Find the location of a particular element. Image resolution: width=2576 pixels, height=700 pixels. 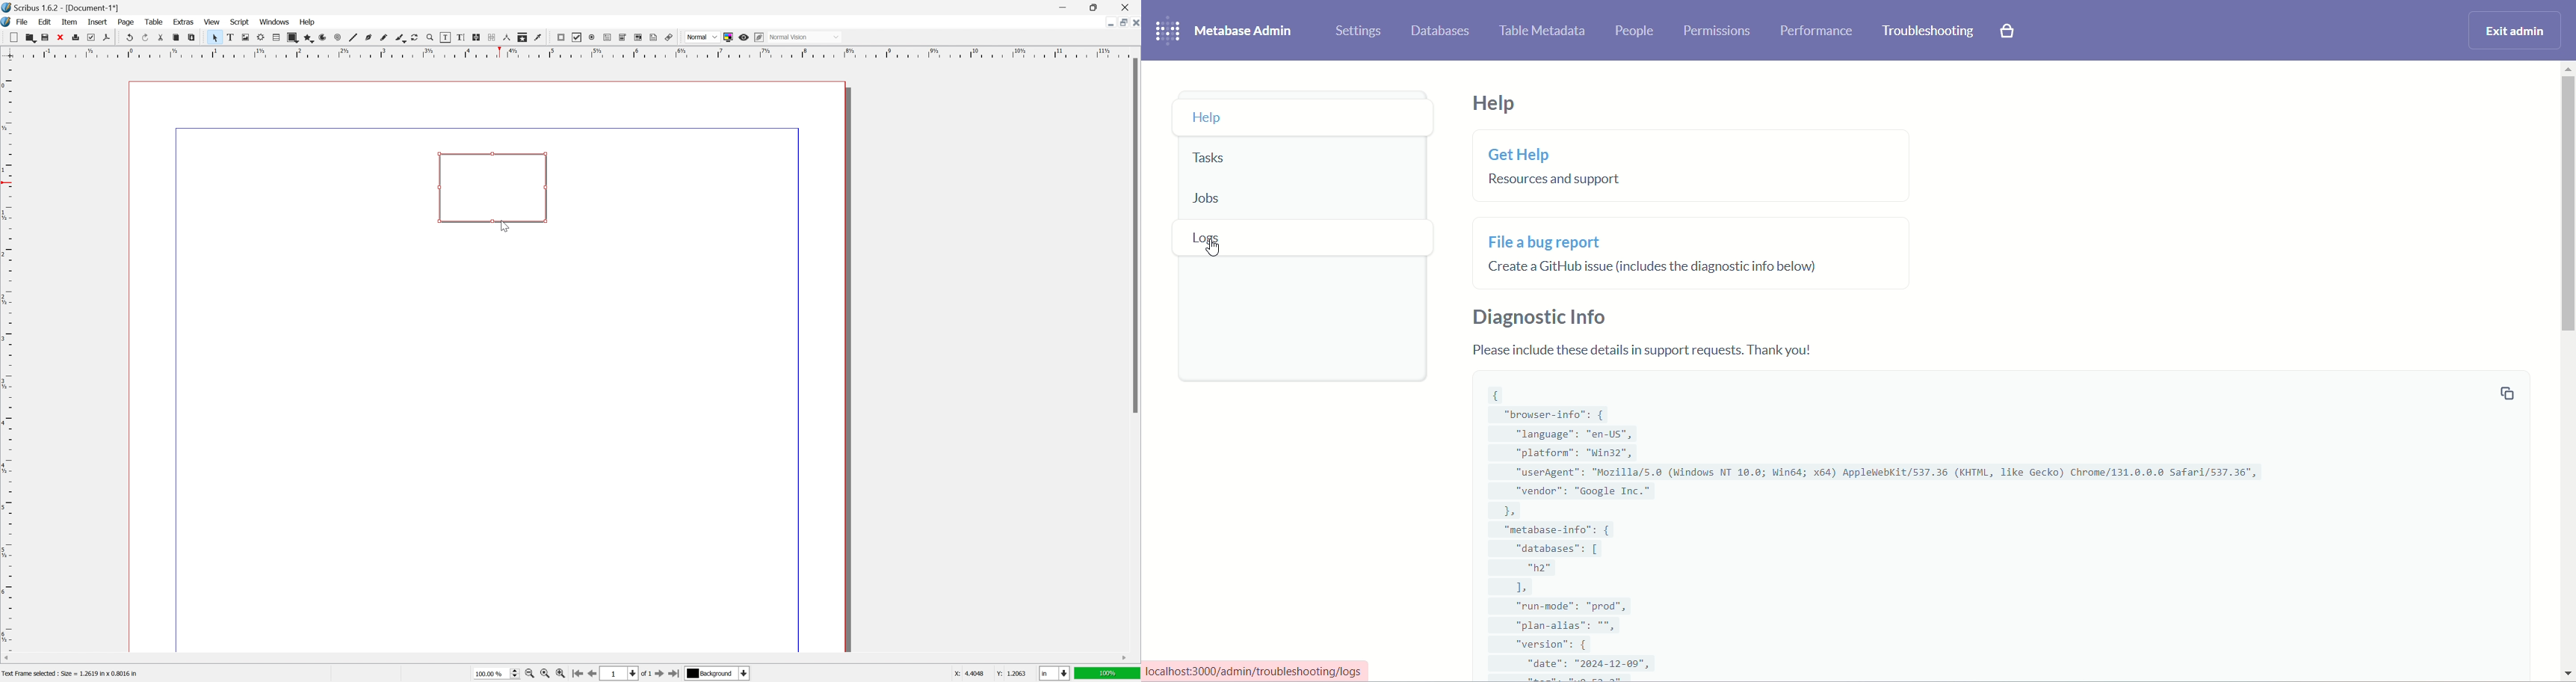

unlink text frames is located at coordinates (491, 37).